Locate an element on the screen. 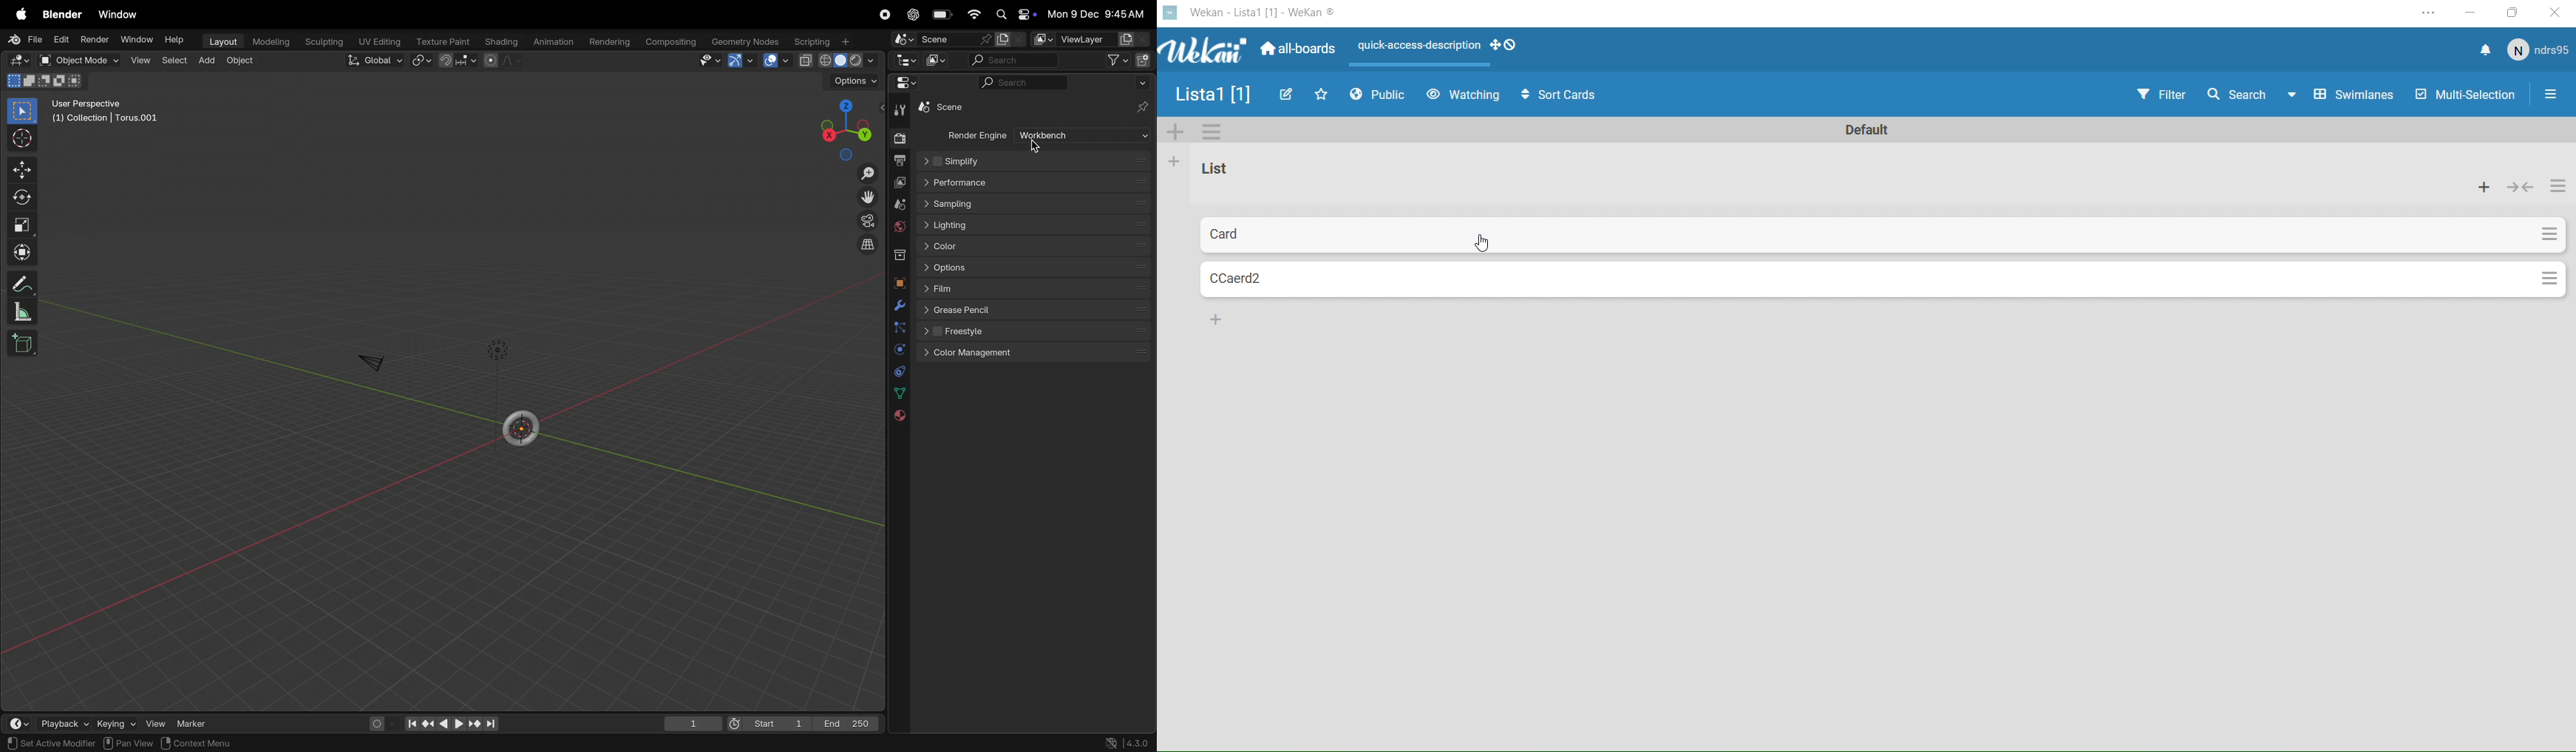 Image resolution: width=2576 pixels, height=756 pixels. View is located at coordinates (159, 723).